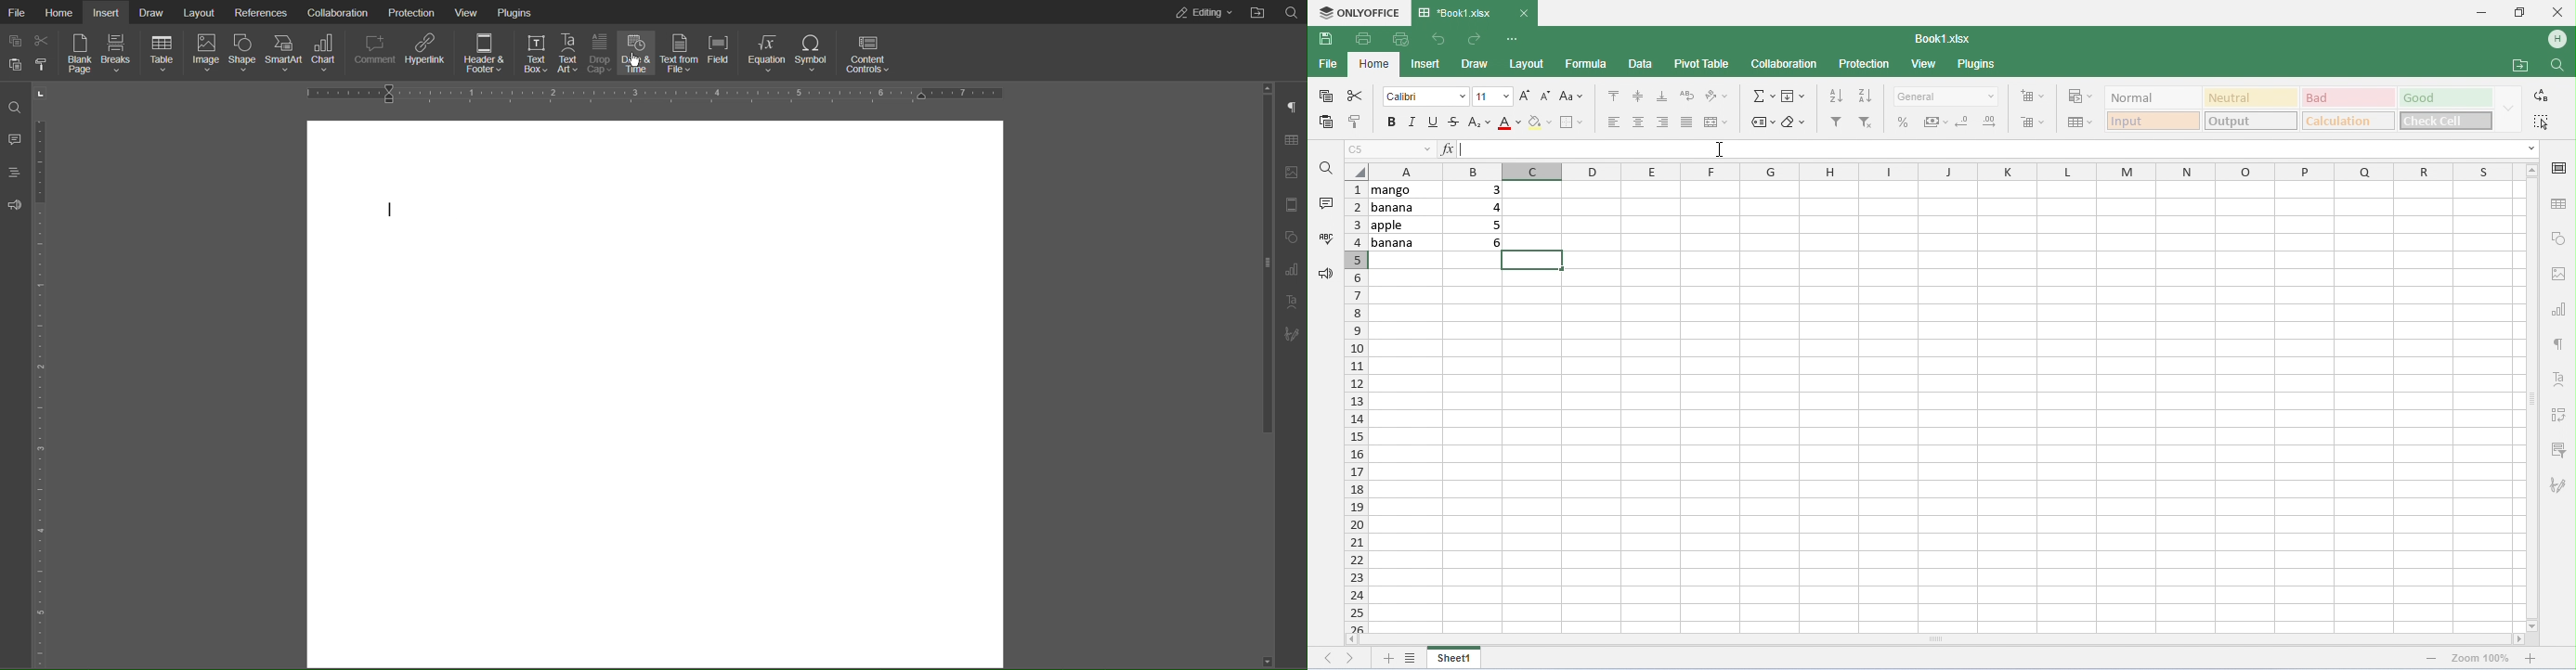 Image resolution: width=2576 pixels, height=672 pixels. What do you see at coordinates (1524, 13) in the screenshot?
I see `close` at bounding box center [1524, 13].